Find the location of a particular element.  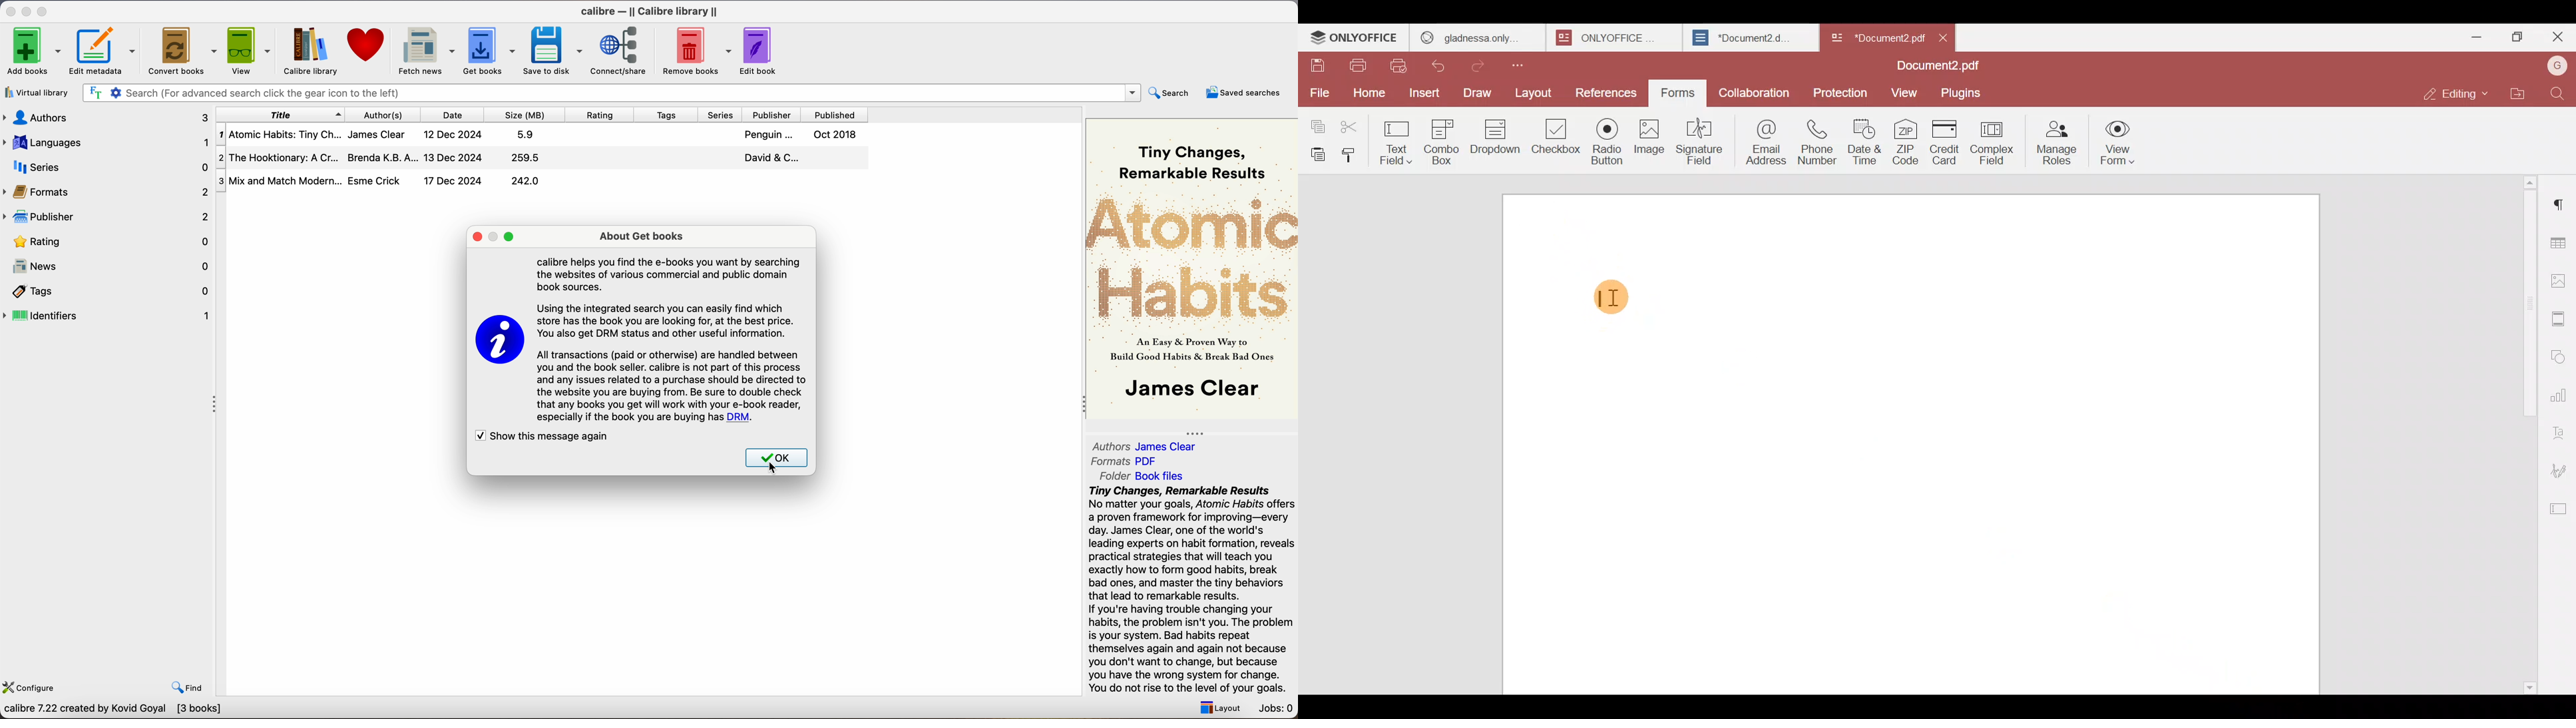

References is located at coordinates (1605, 89).